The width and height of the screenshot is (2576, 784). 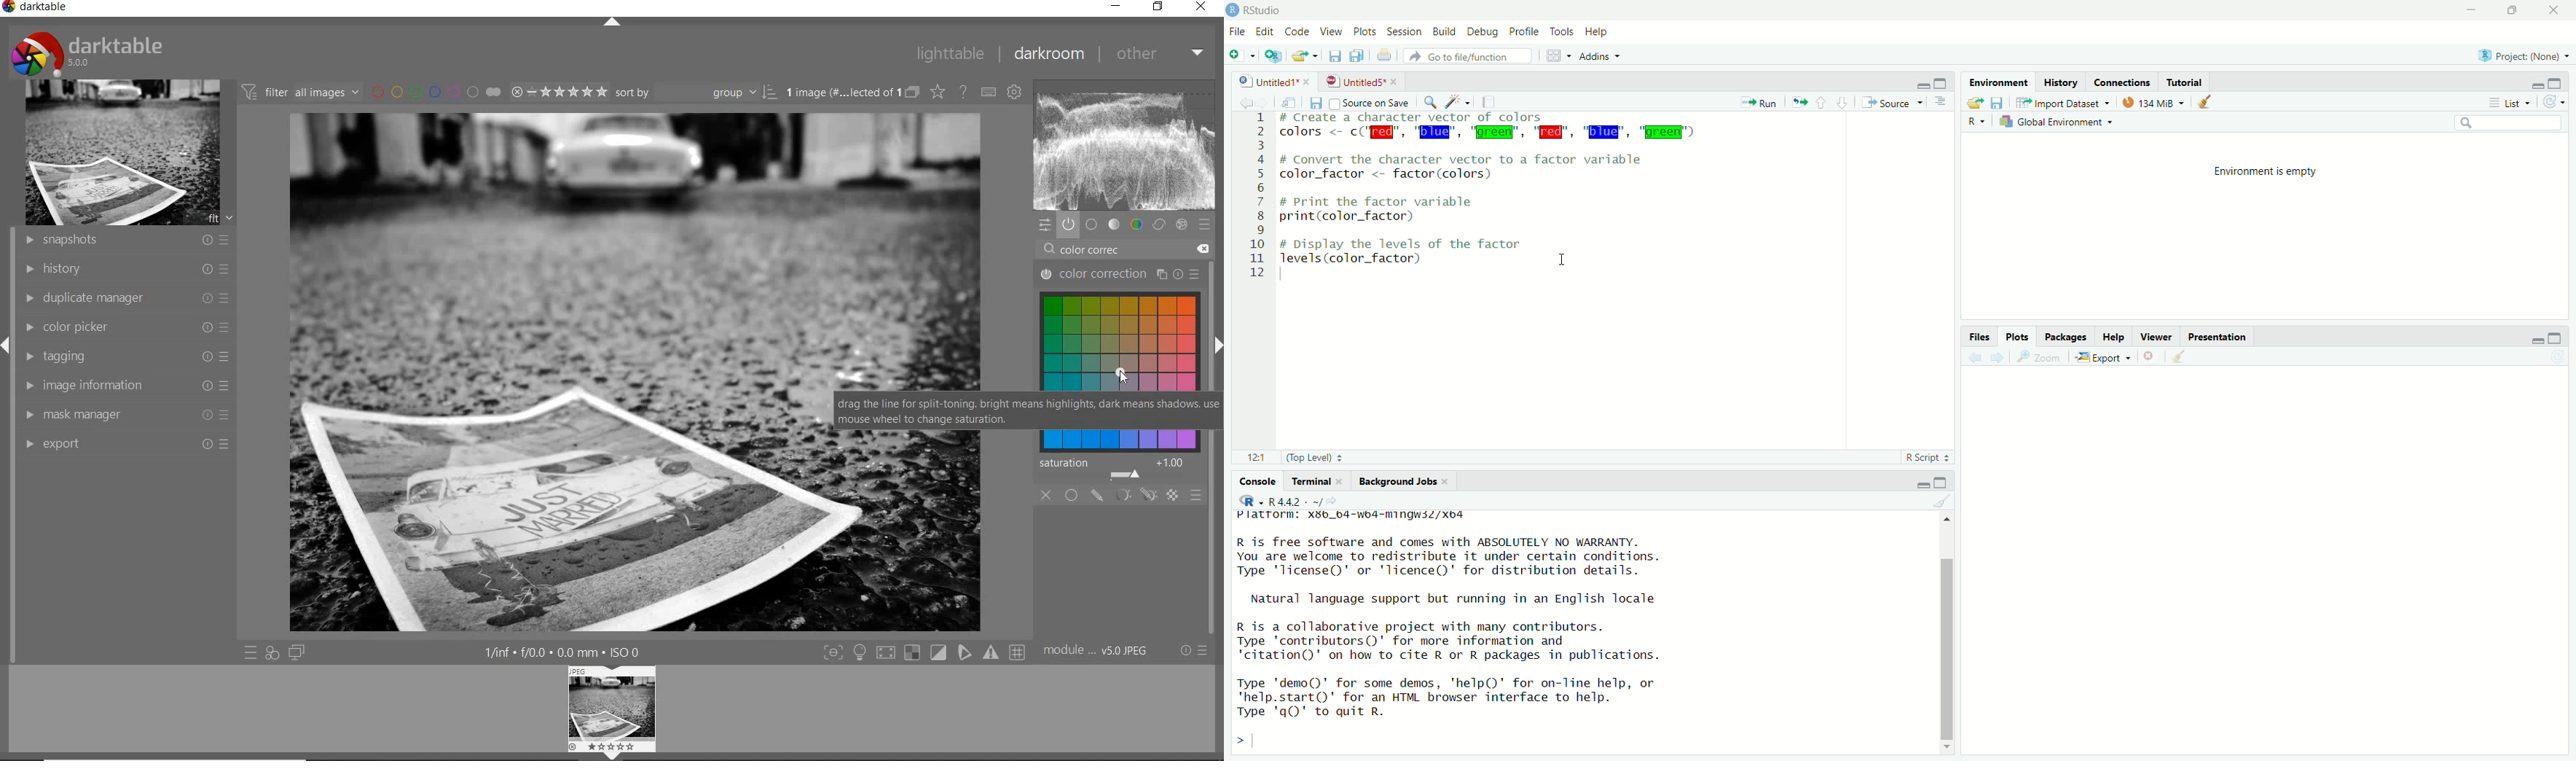 I want to click on masking options, so click(x=1133, y=495).